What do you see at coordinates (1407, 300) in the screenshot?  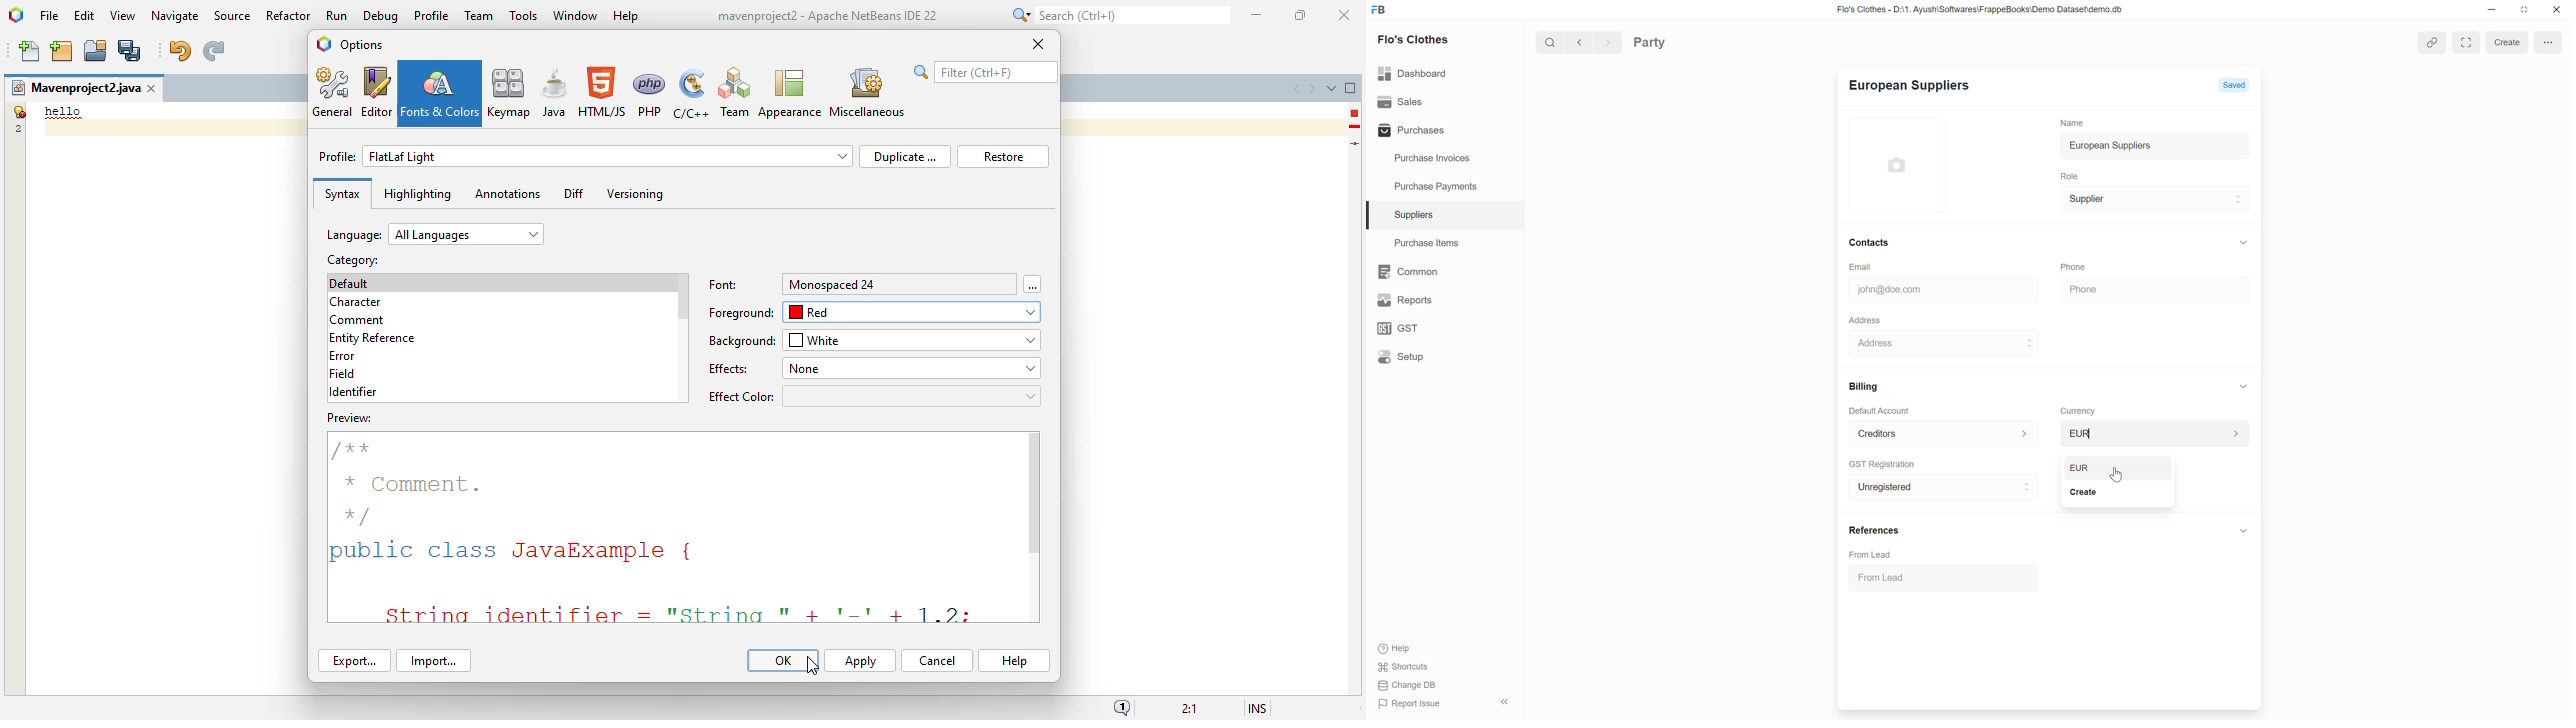 I see `reports` at bounding box center [1407, 300].